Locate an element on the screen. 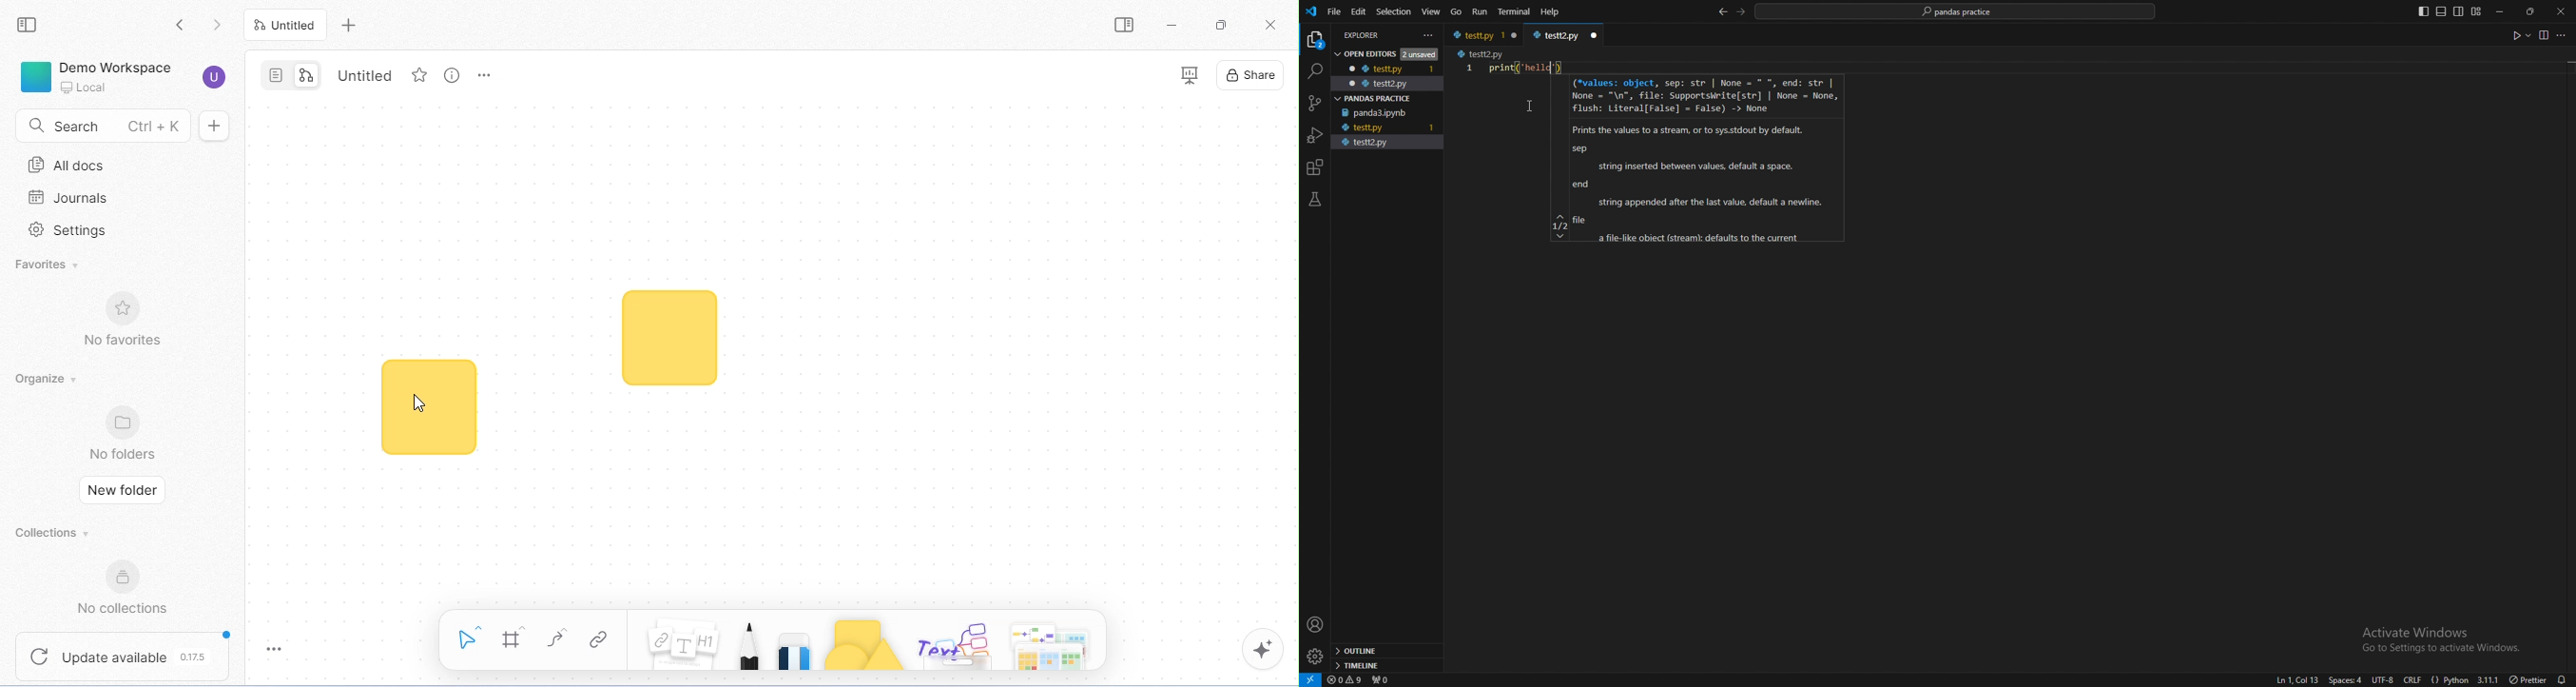 The height and width of the screenshot is (700, 2576). select is located at coordinates (472, 637).